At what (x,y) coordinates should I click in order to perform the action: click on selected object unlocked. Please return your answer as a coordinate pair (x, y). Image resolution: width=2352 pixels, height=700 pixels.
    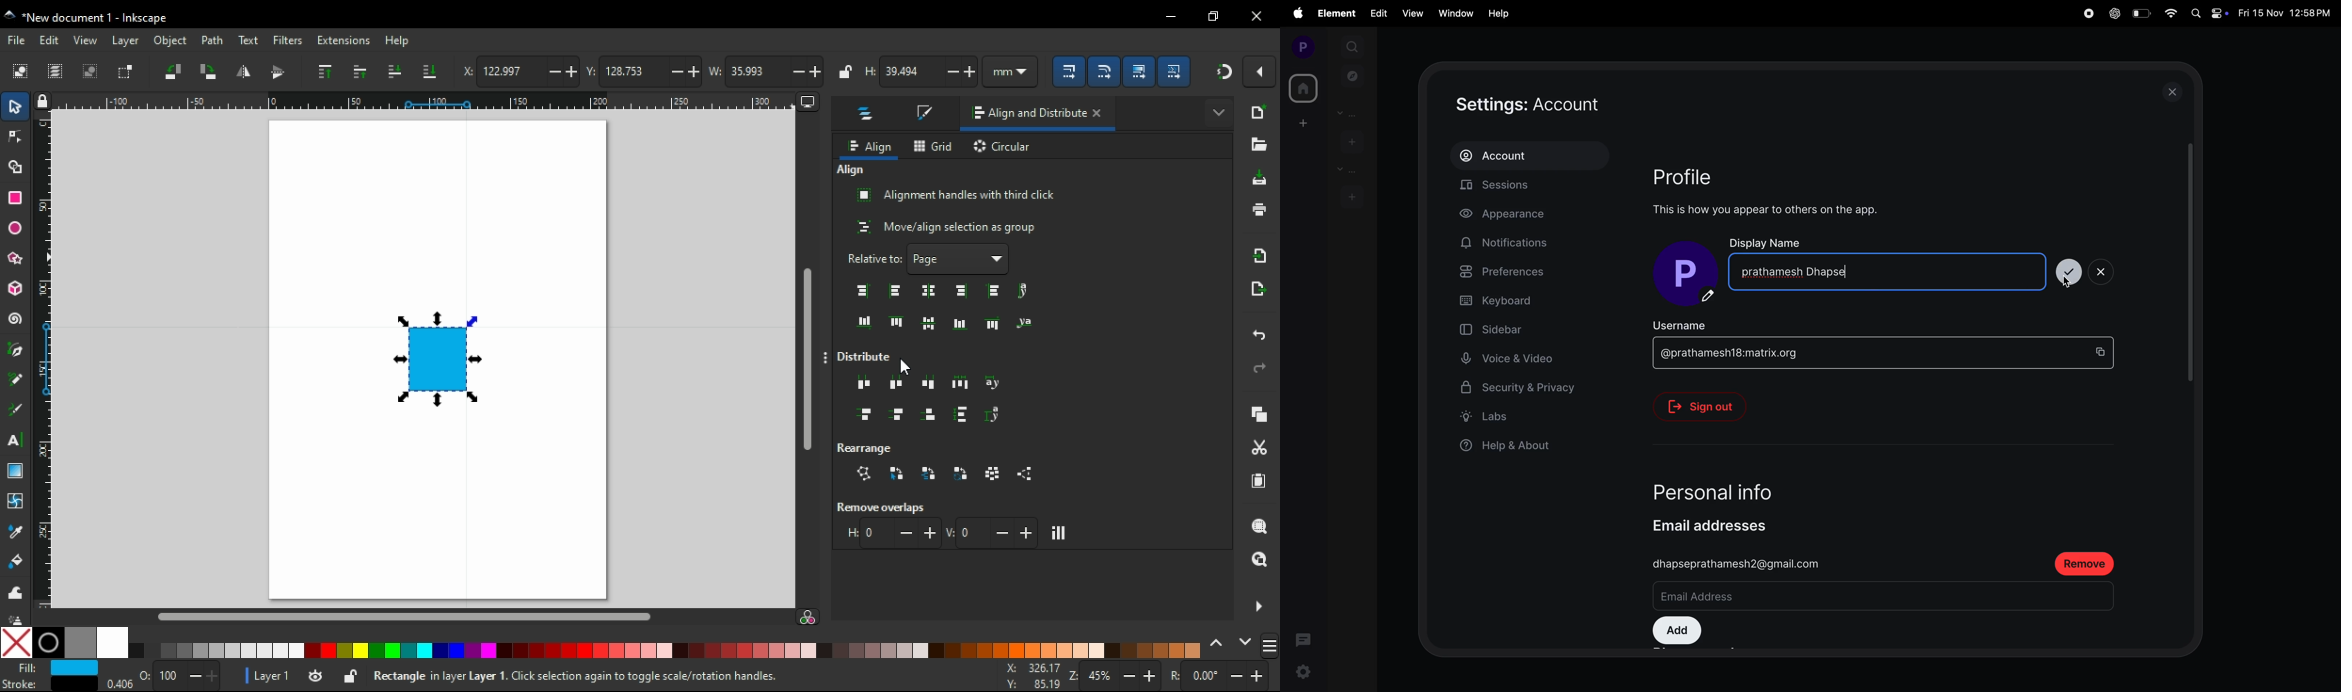
    Looking at the image, I should click on (351, 676).